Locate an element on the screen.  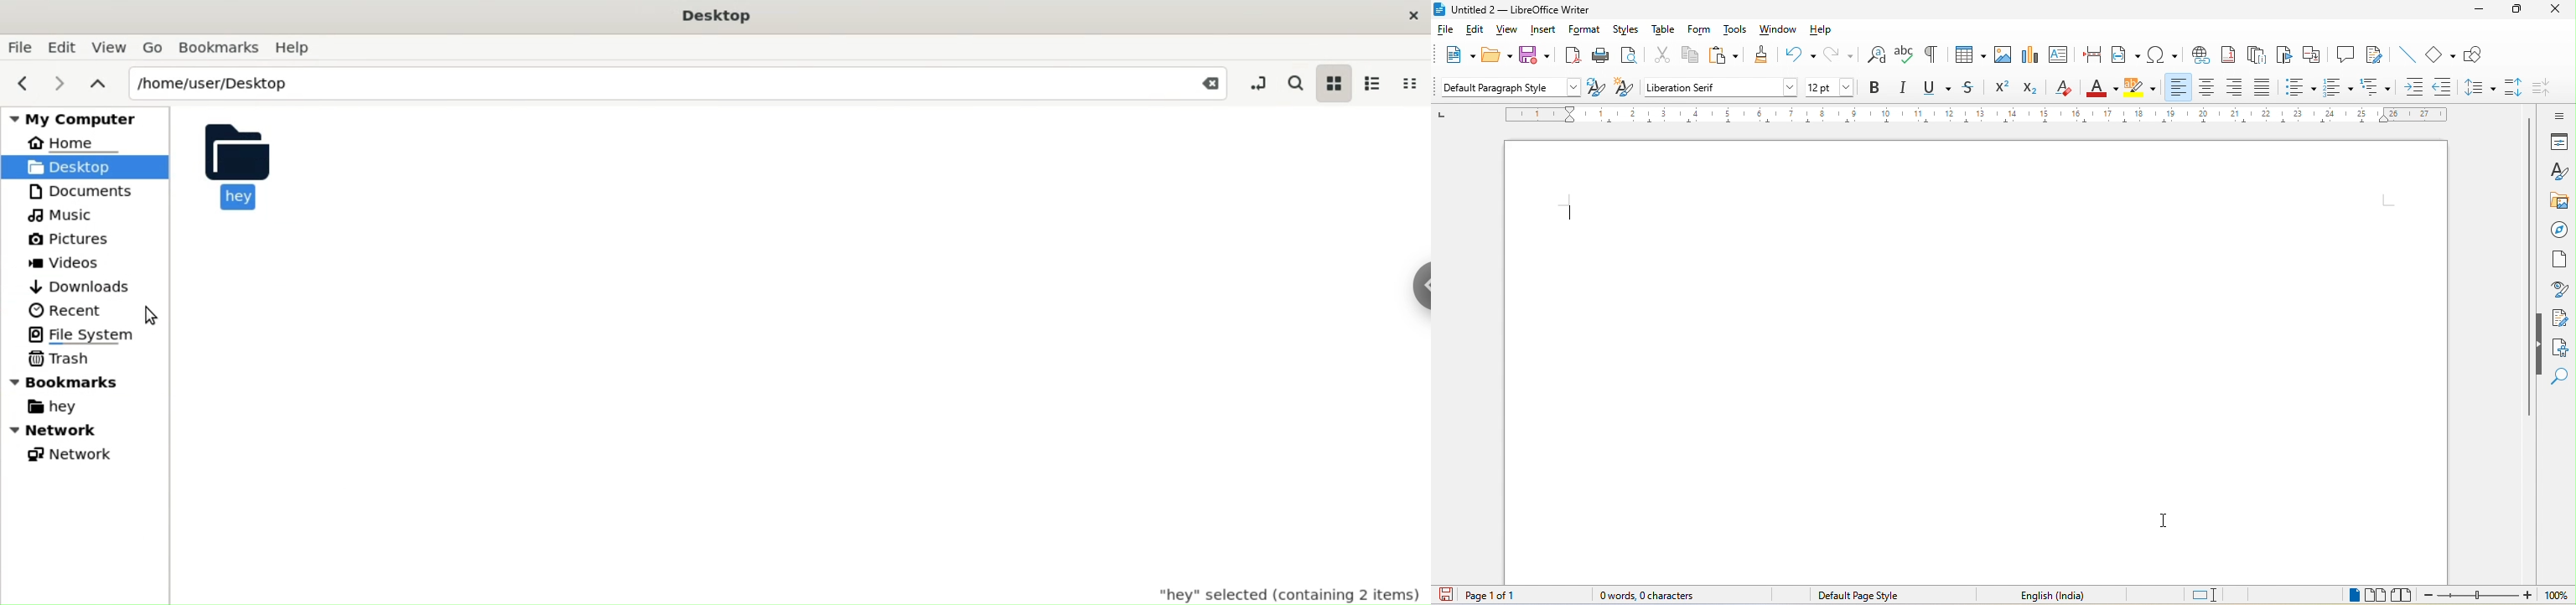
image is located at coordinates (2003, 56).